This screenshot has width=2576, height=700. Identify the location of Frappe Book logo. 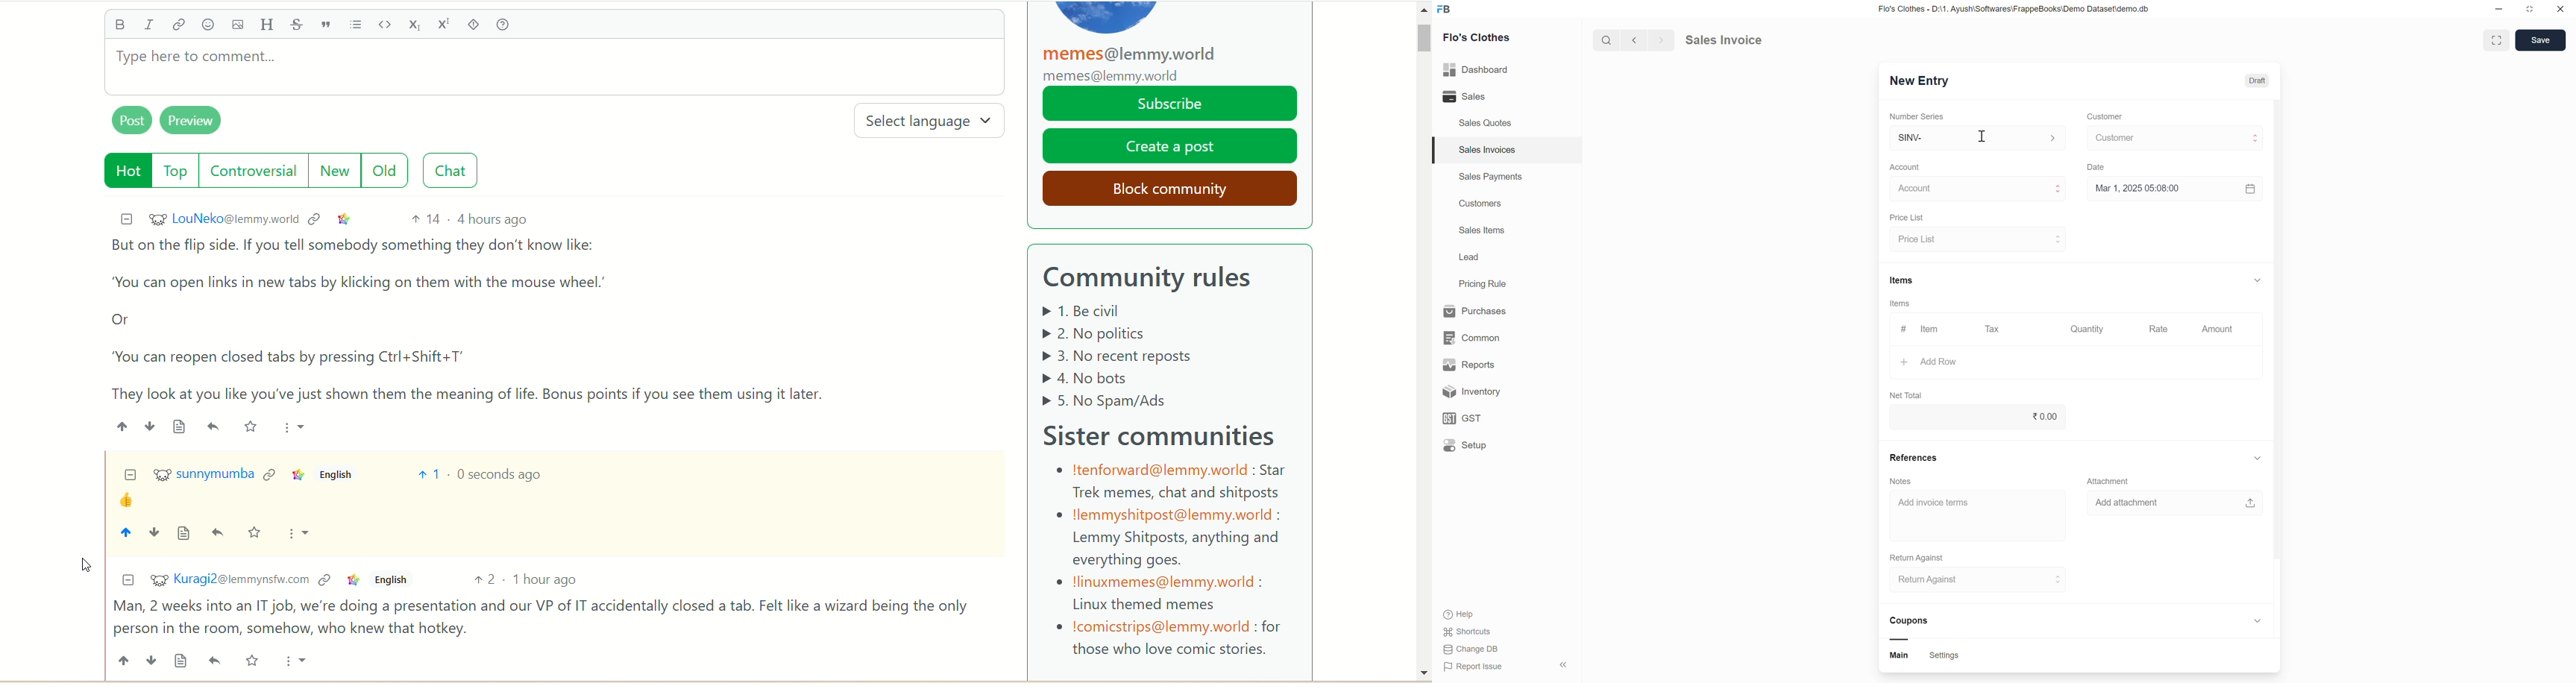
(1447, 10).